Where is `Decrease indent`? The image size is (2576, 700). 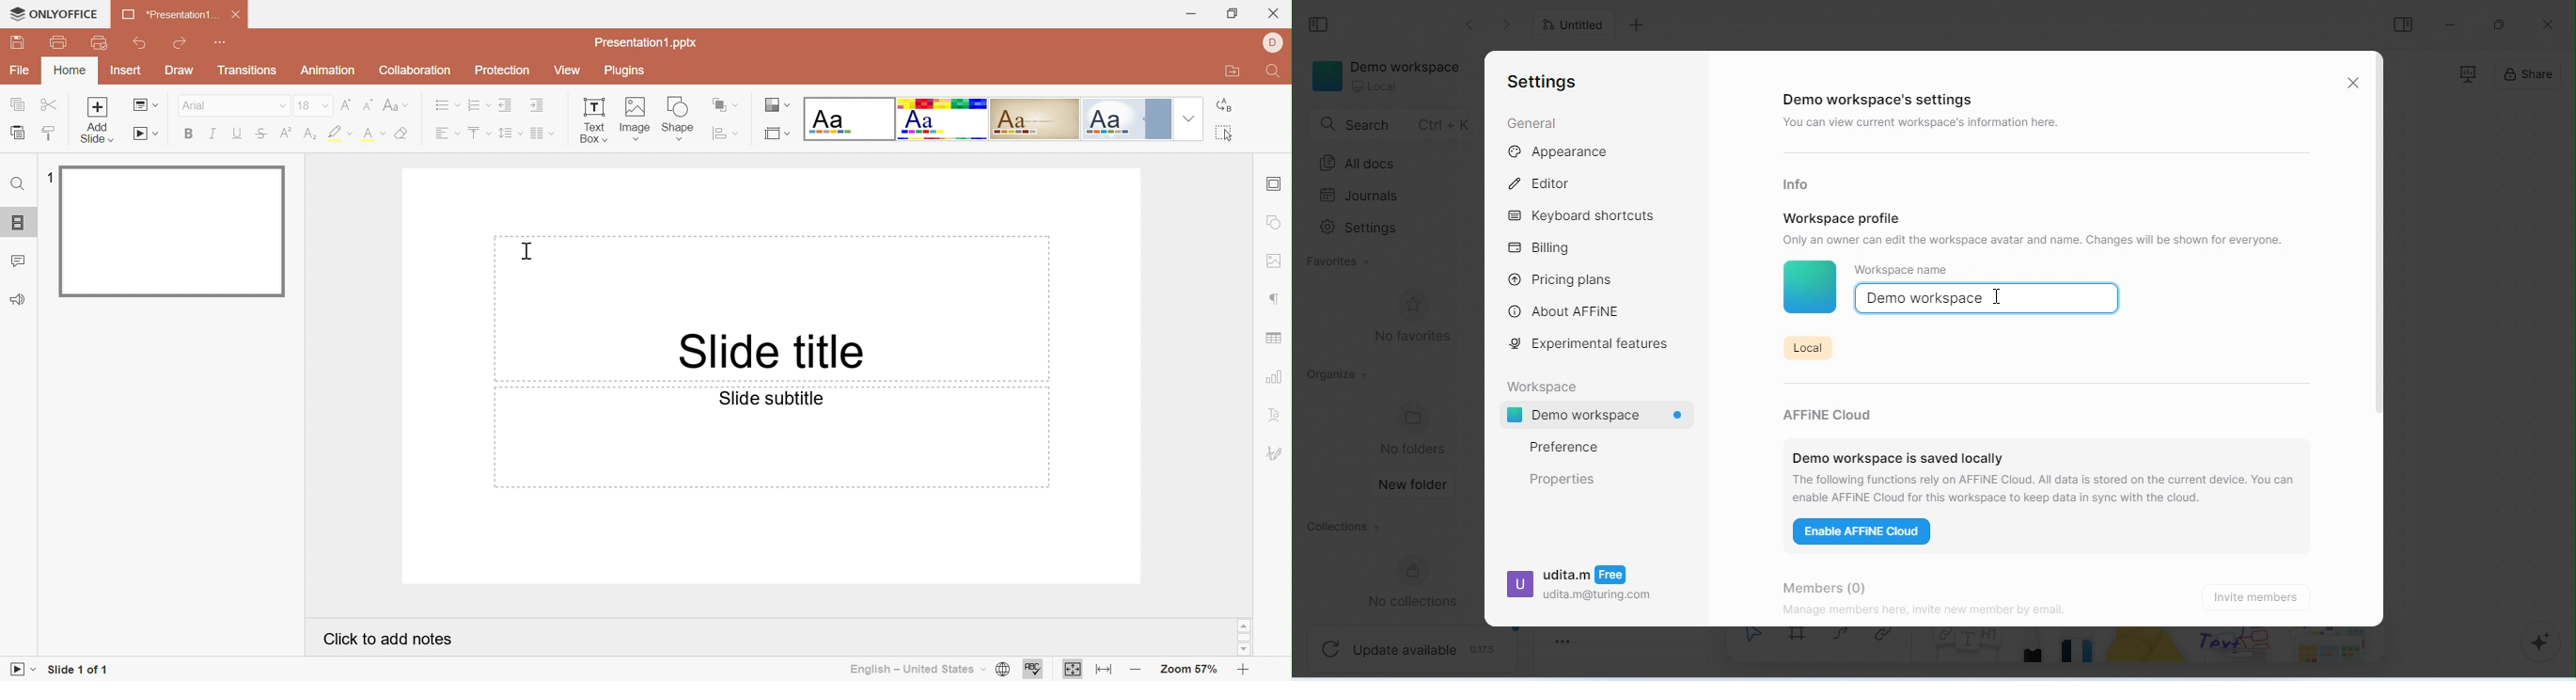
Decrease indent is located at coordinates (504, 105).